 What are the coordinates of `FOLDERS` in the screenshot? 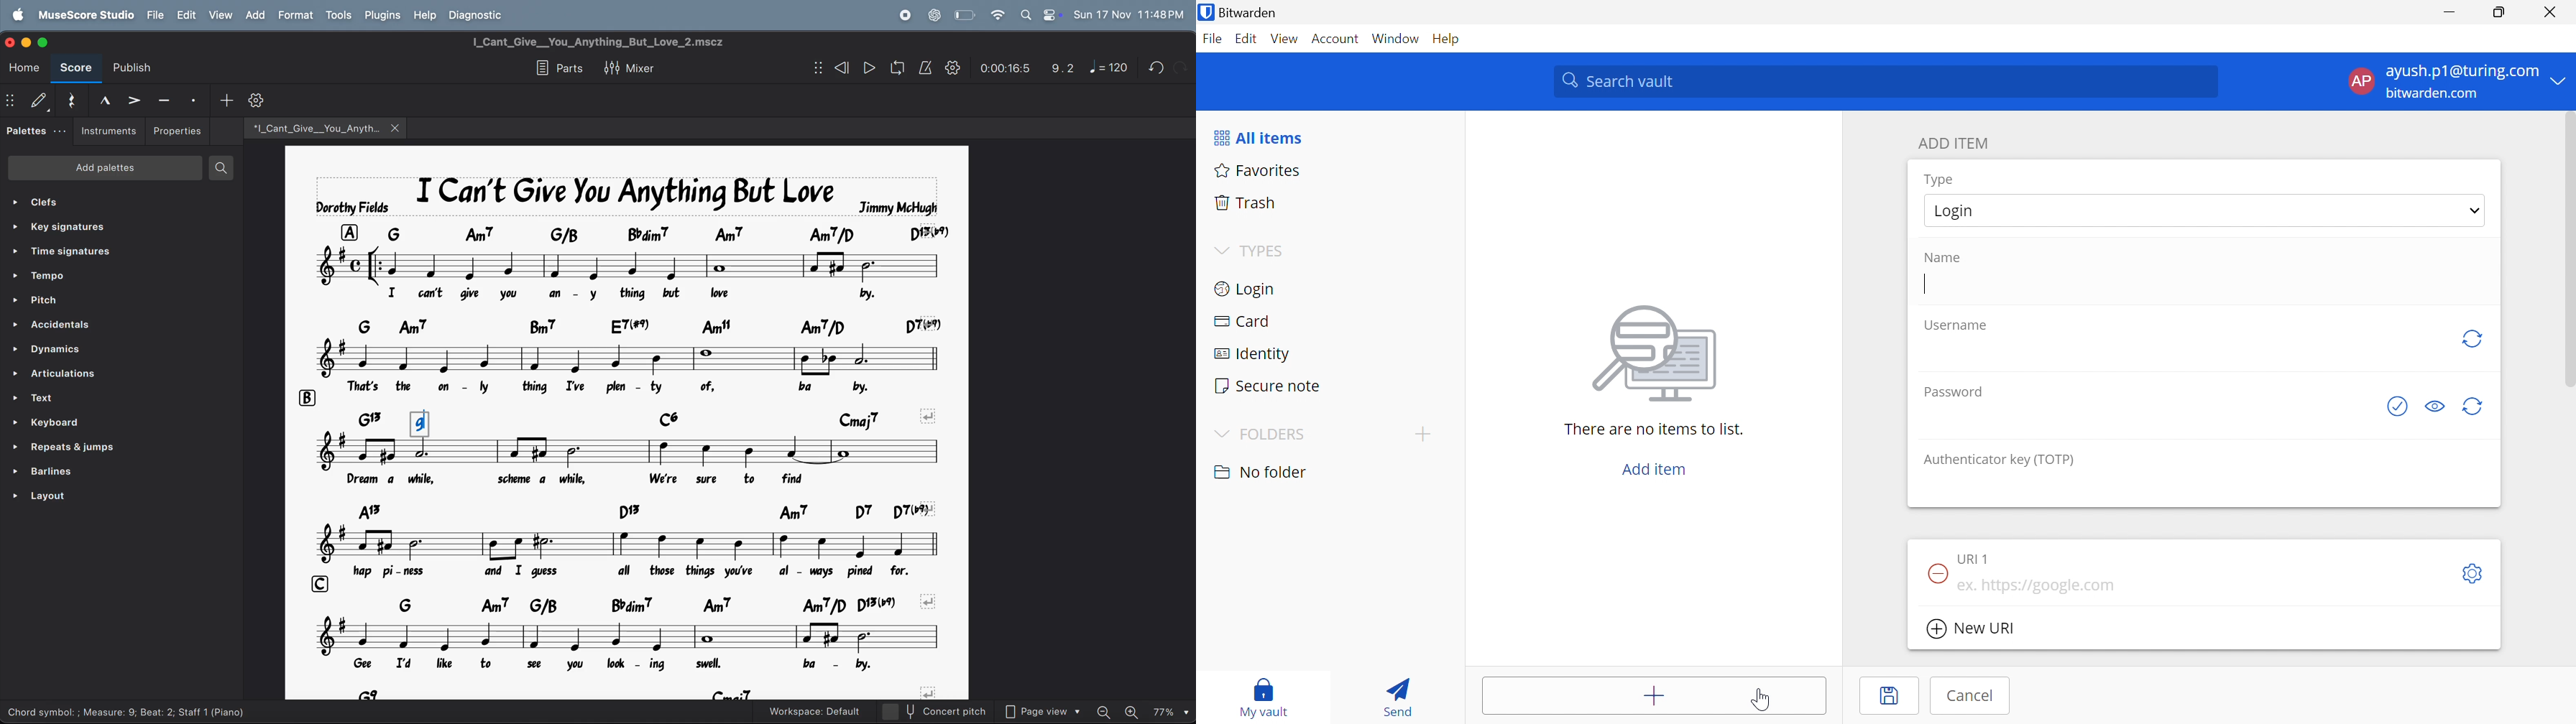 It's located at (1275, 435).